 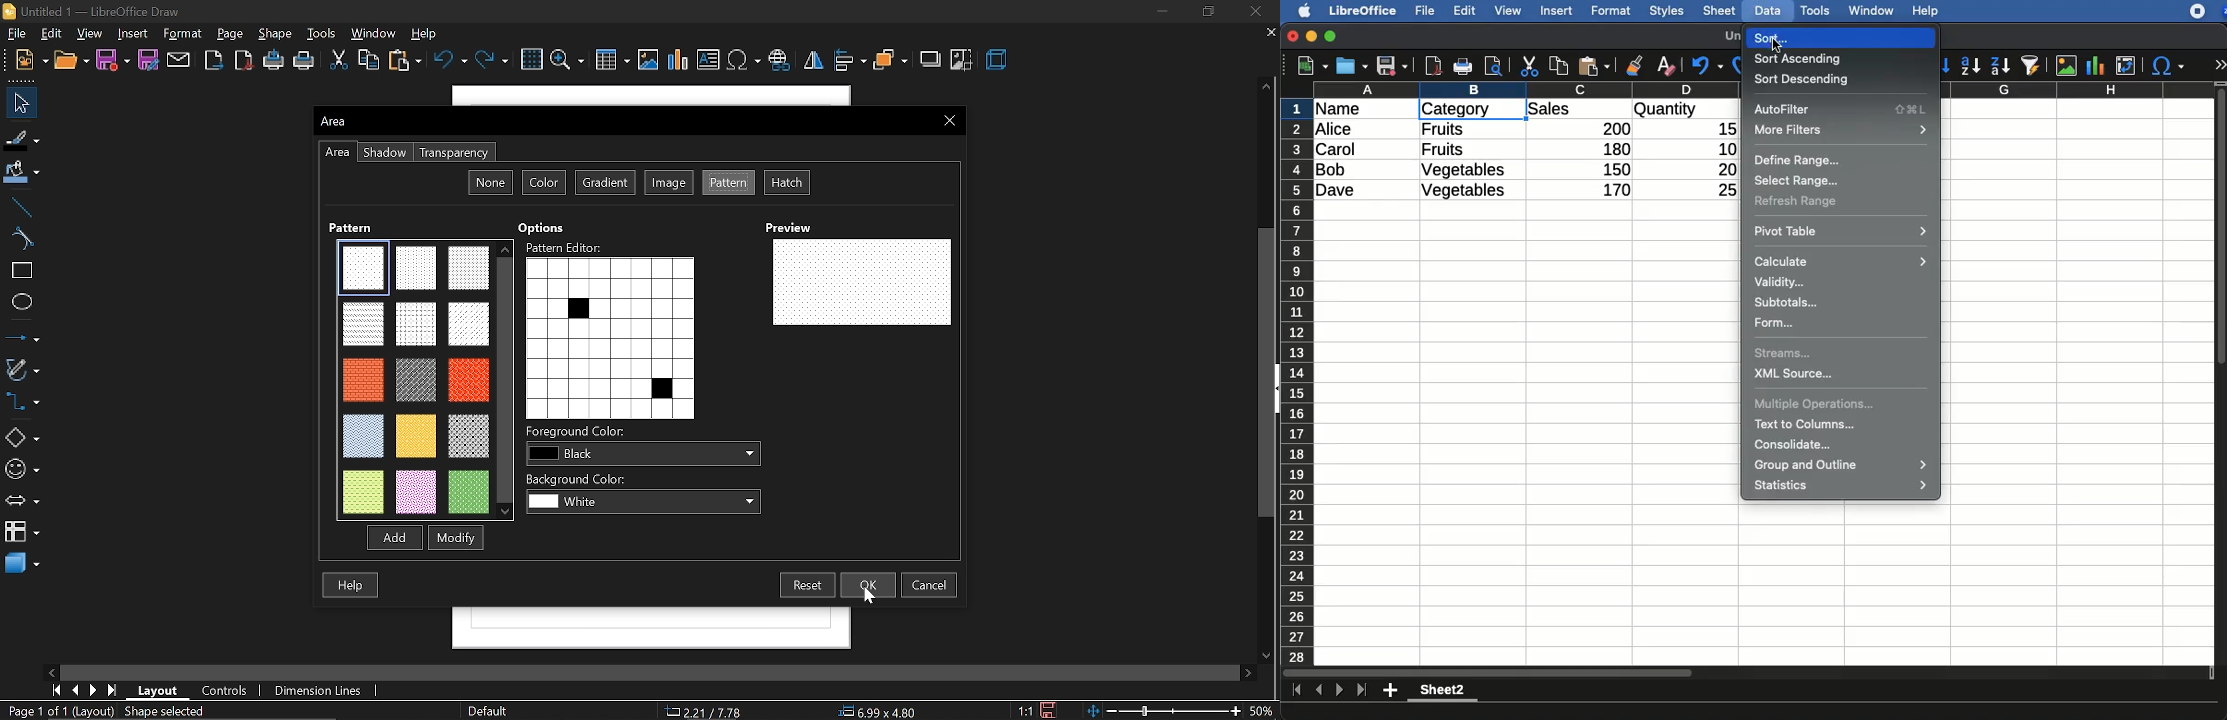 I want to click on autofilter, so click(x=2031, y=65).